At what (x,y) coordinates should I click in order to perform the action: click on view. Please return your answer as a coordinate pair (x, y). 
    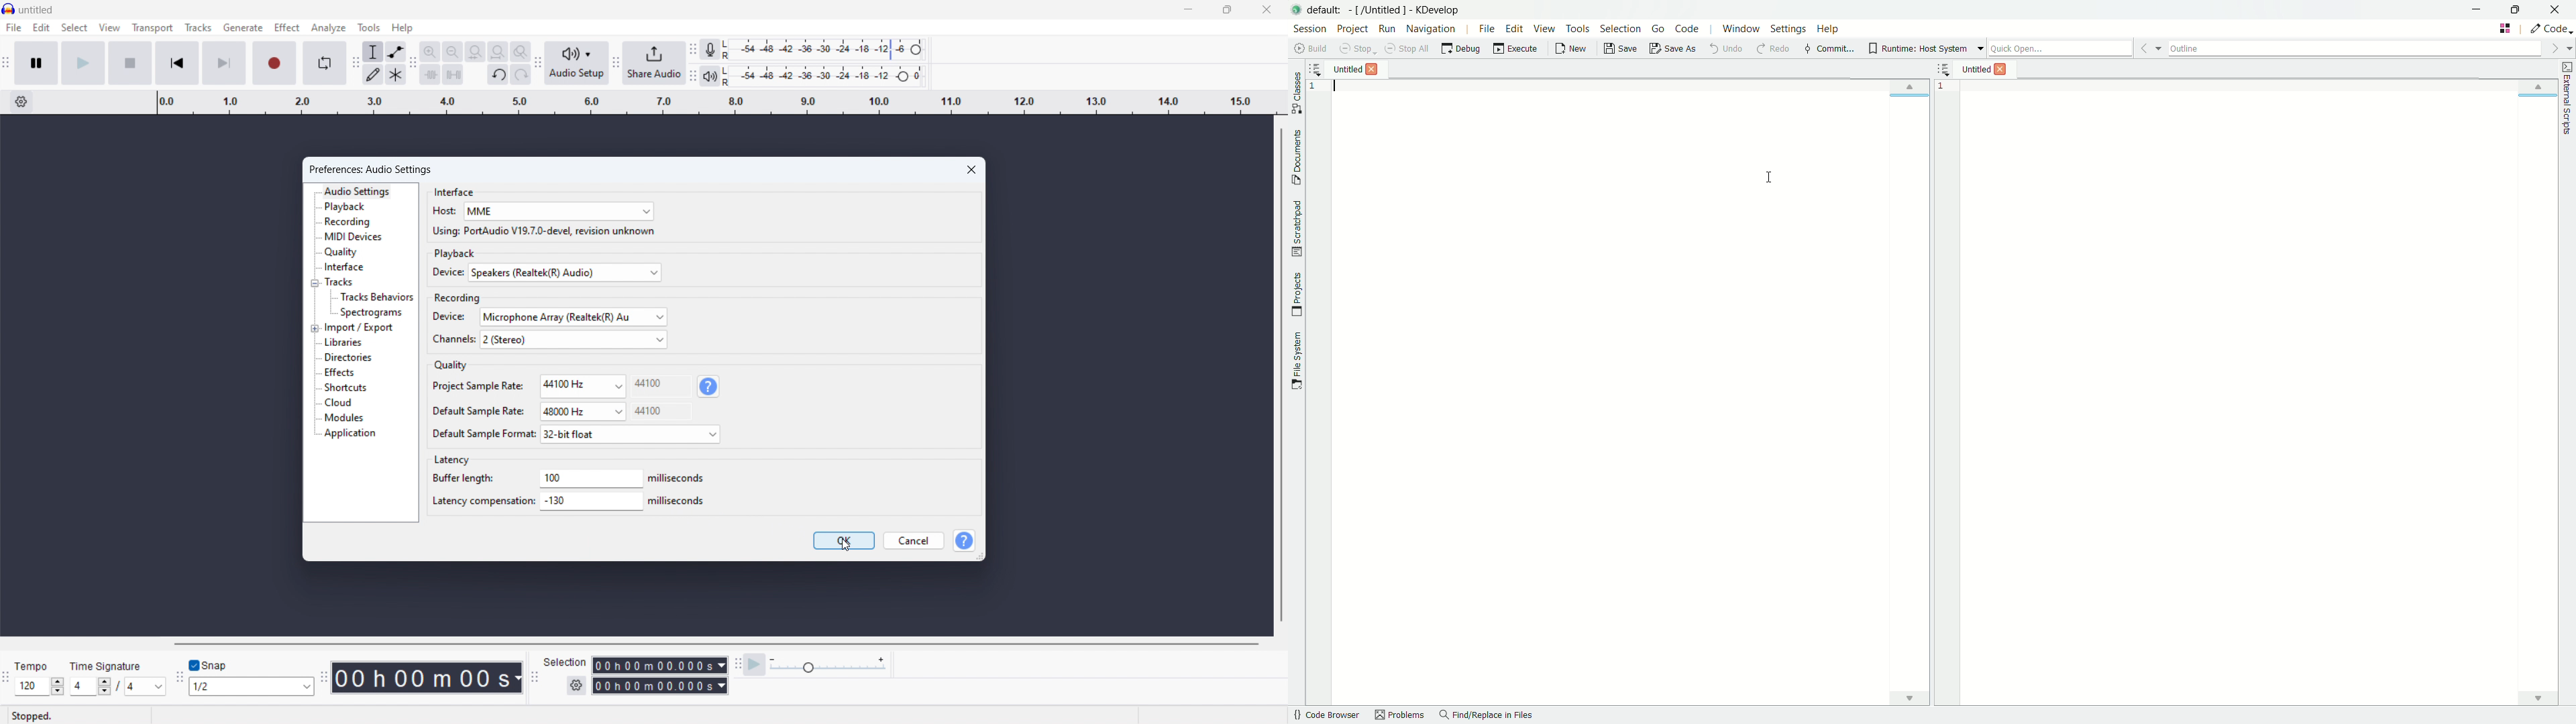
    Looking at the image, I should click on (109, 27).